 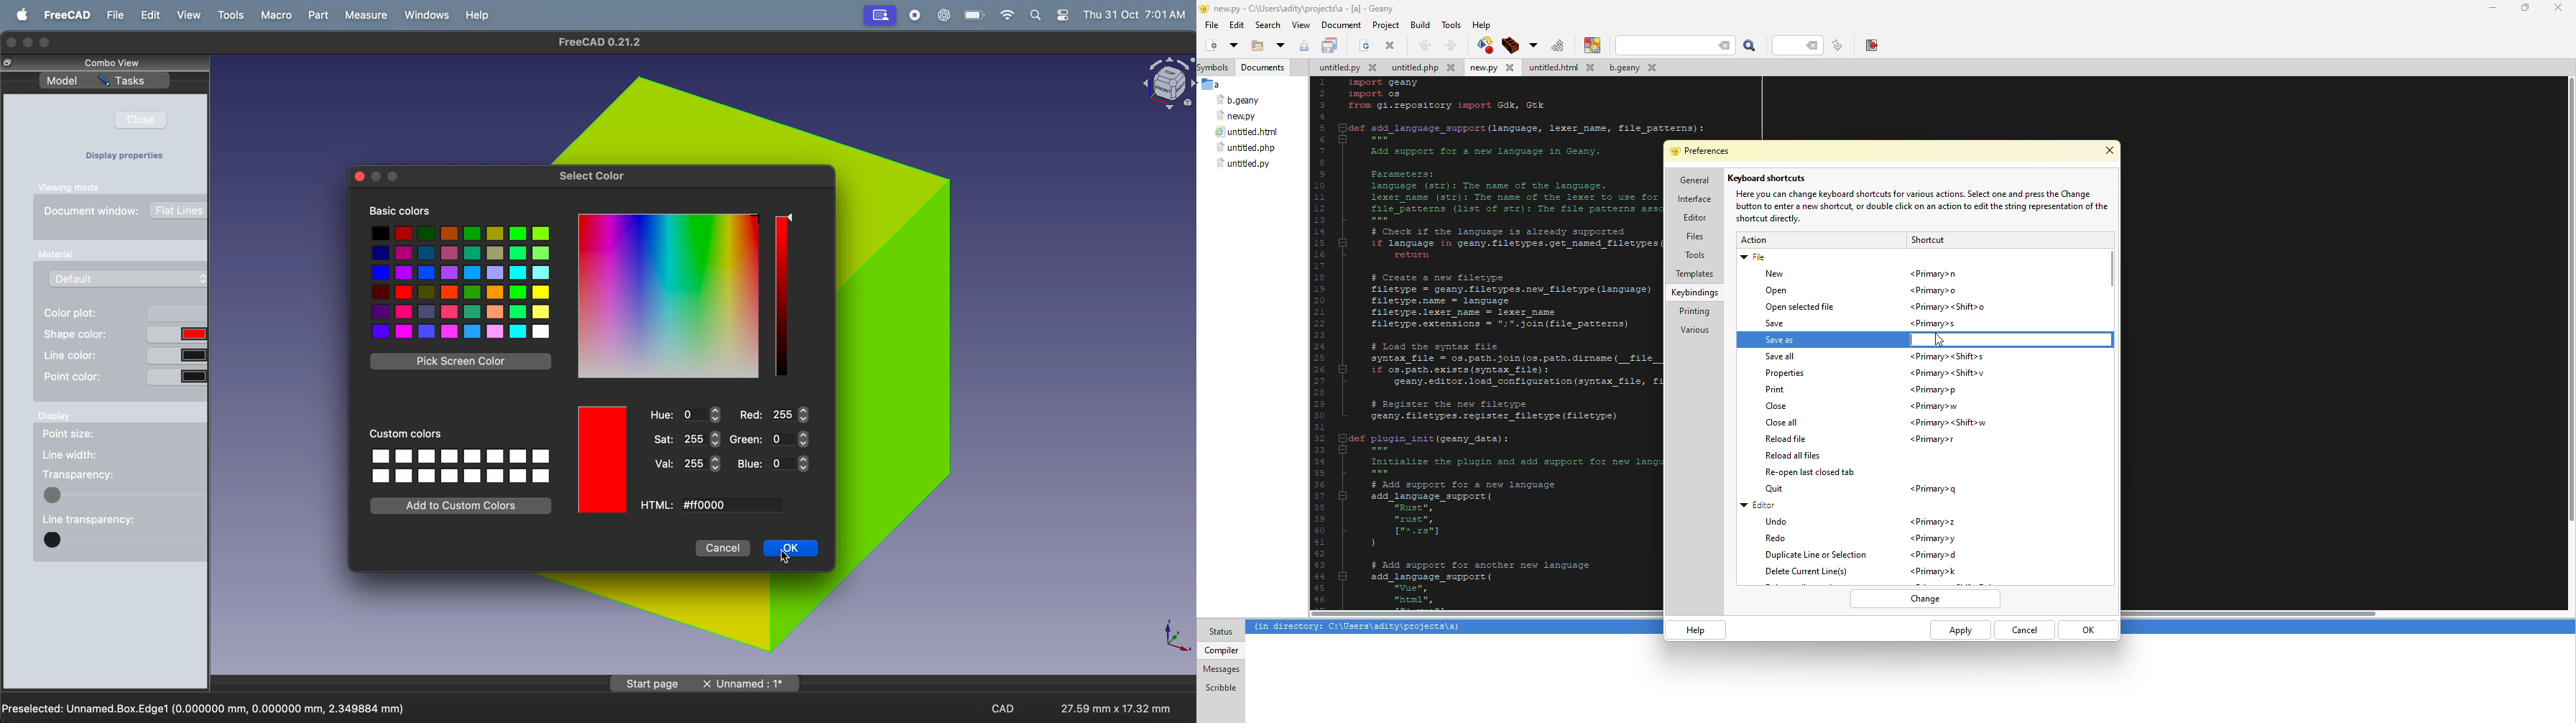 What do you see at coordinates (777, 414) in the screenshot?
I see `red` at bounding box center [777, 414].